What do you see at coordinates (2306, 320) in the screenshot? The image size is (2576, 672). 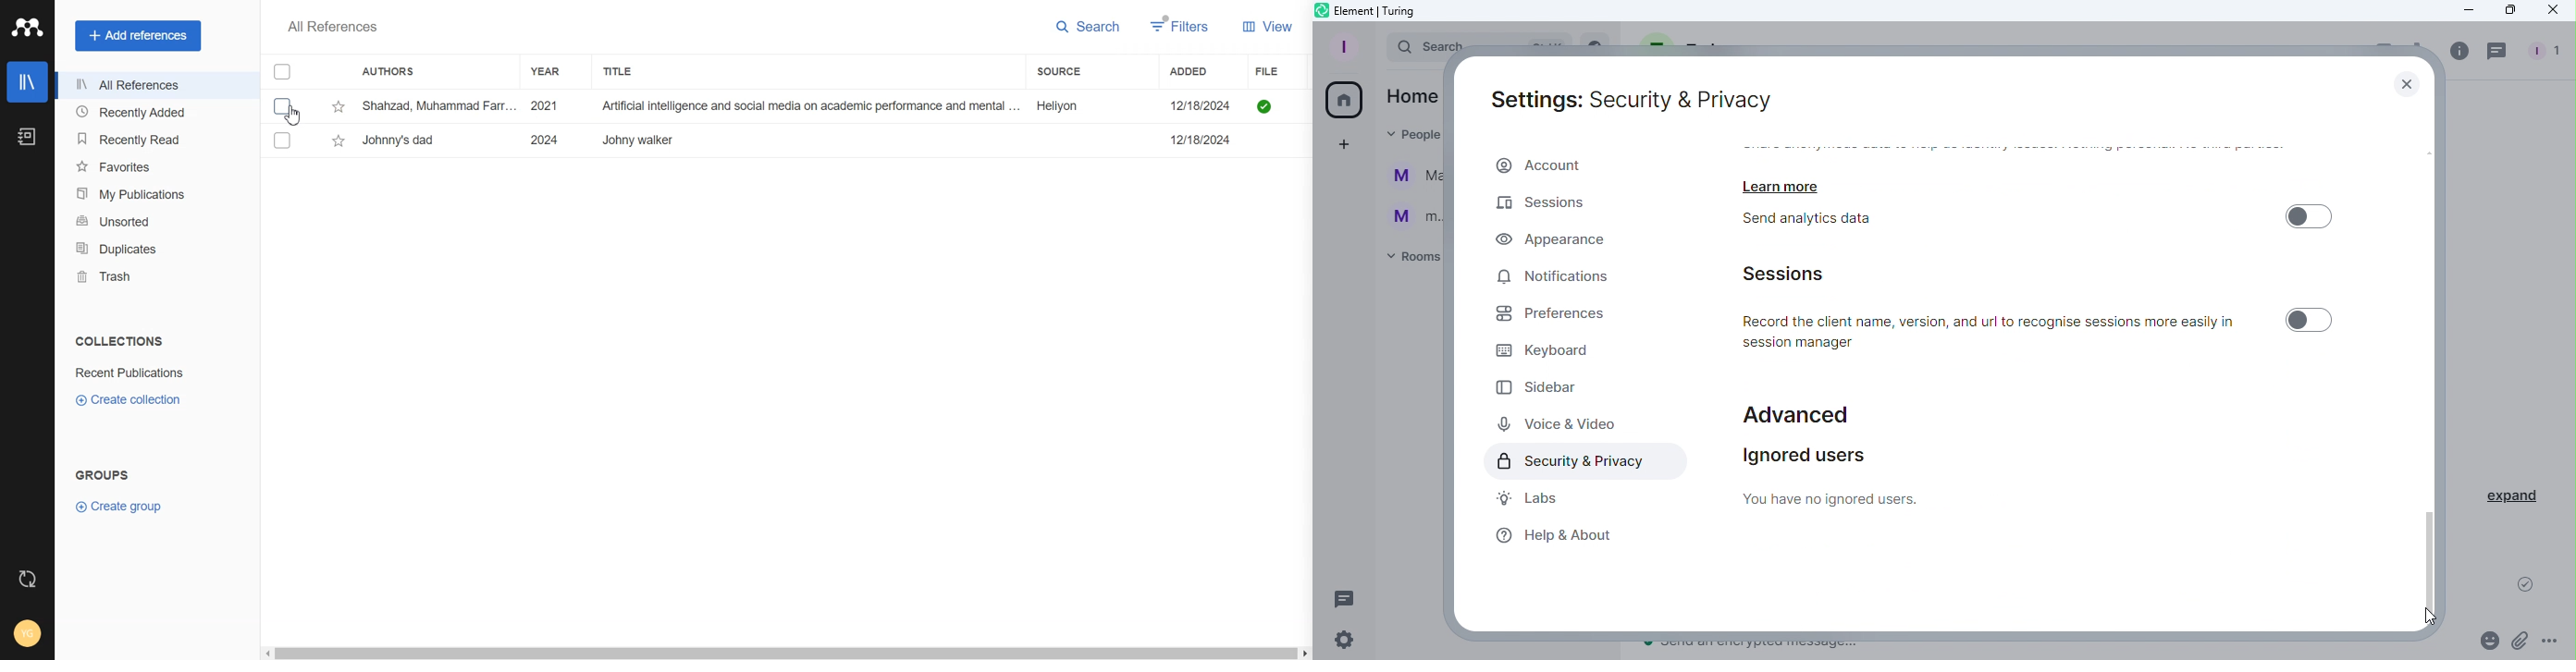 I see `Toggle` at bounding box center [2306, 320].